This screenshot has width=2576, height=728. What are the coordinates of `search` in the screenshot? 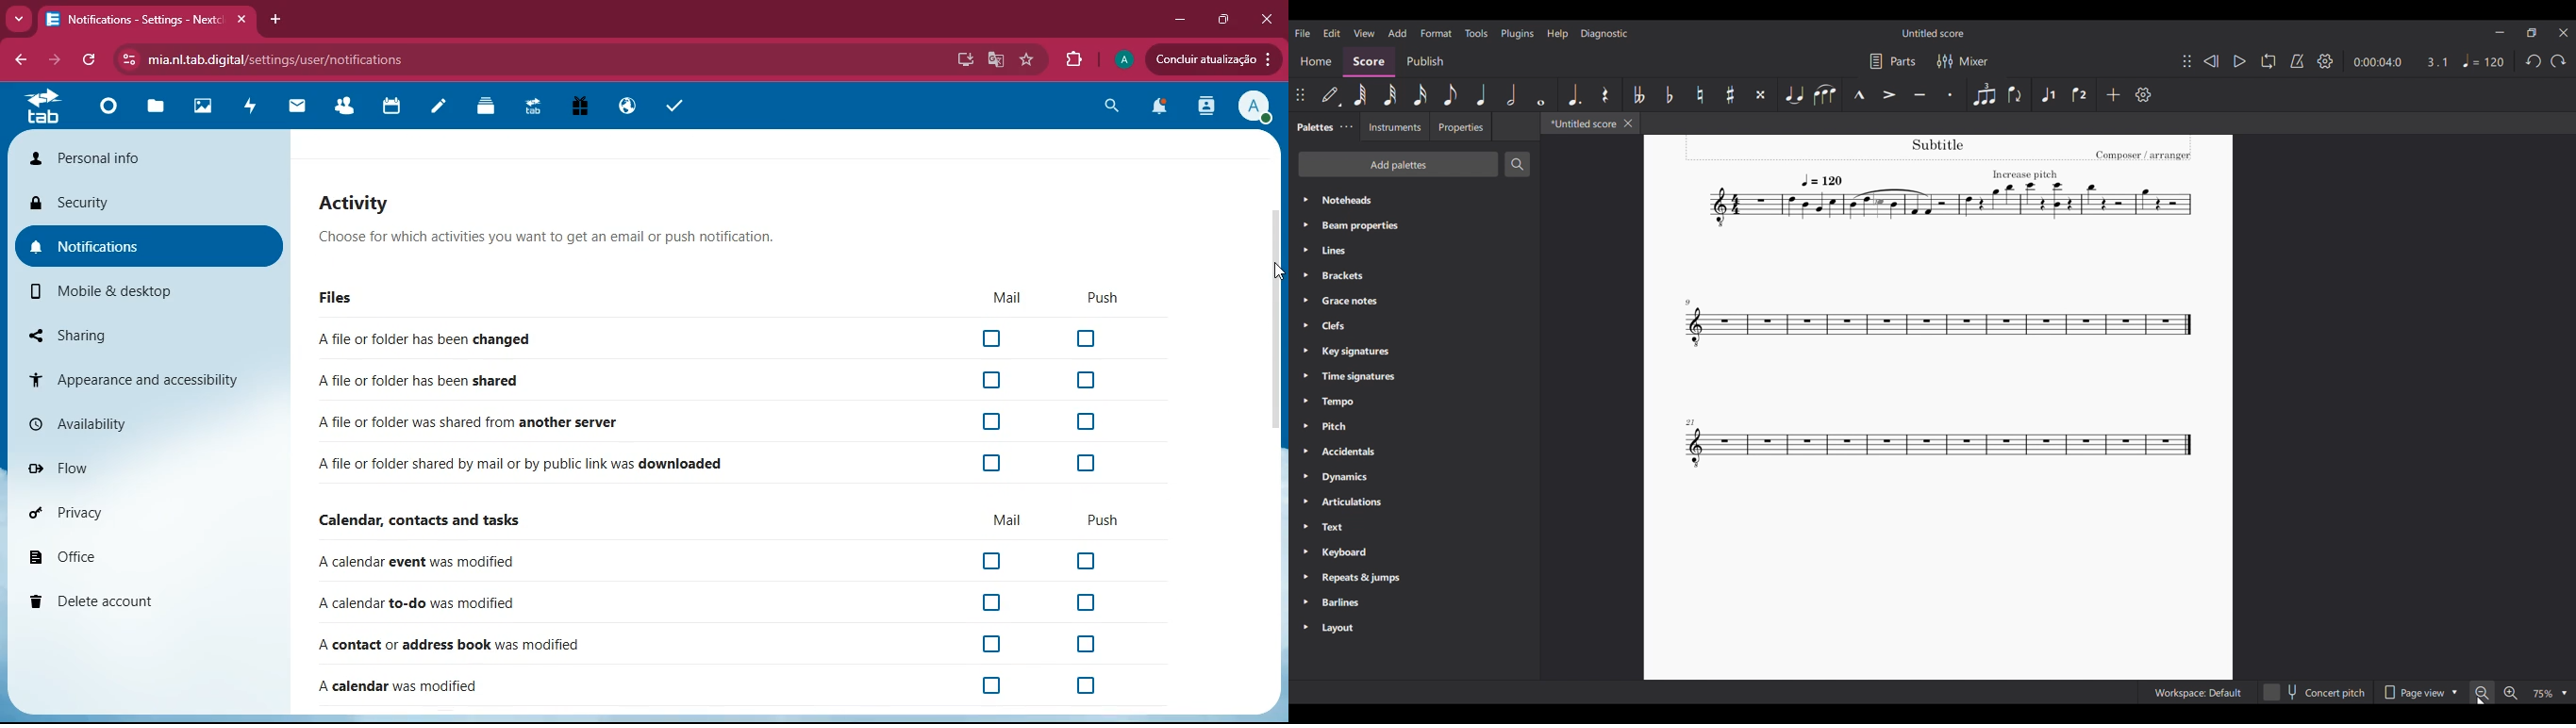 It's located at (1115, 106).